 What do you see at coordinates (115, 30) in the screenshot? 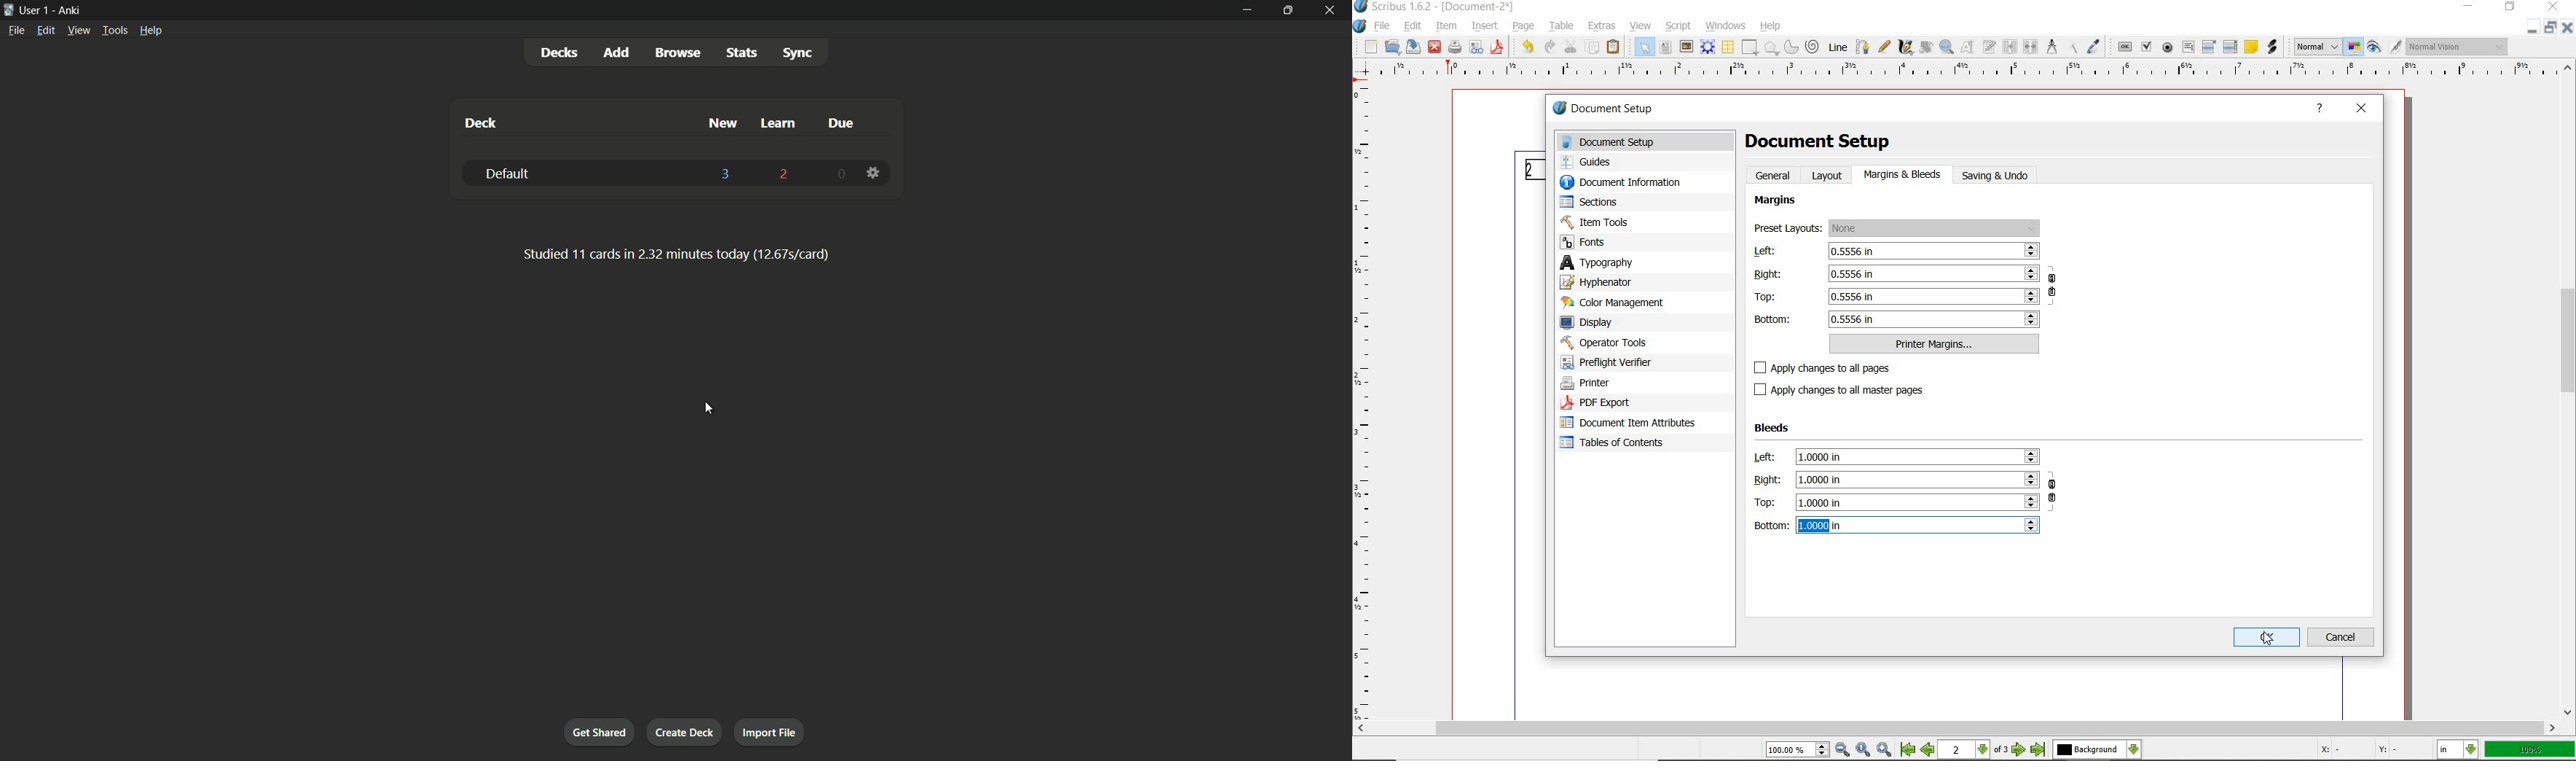
I see `tools menu` at bounding box center [115, 30].